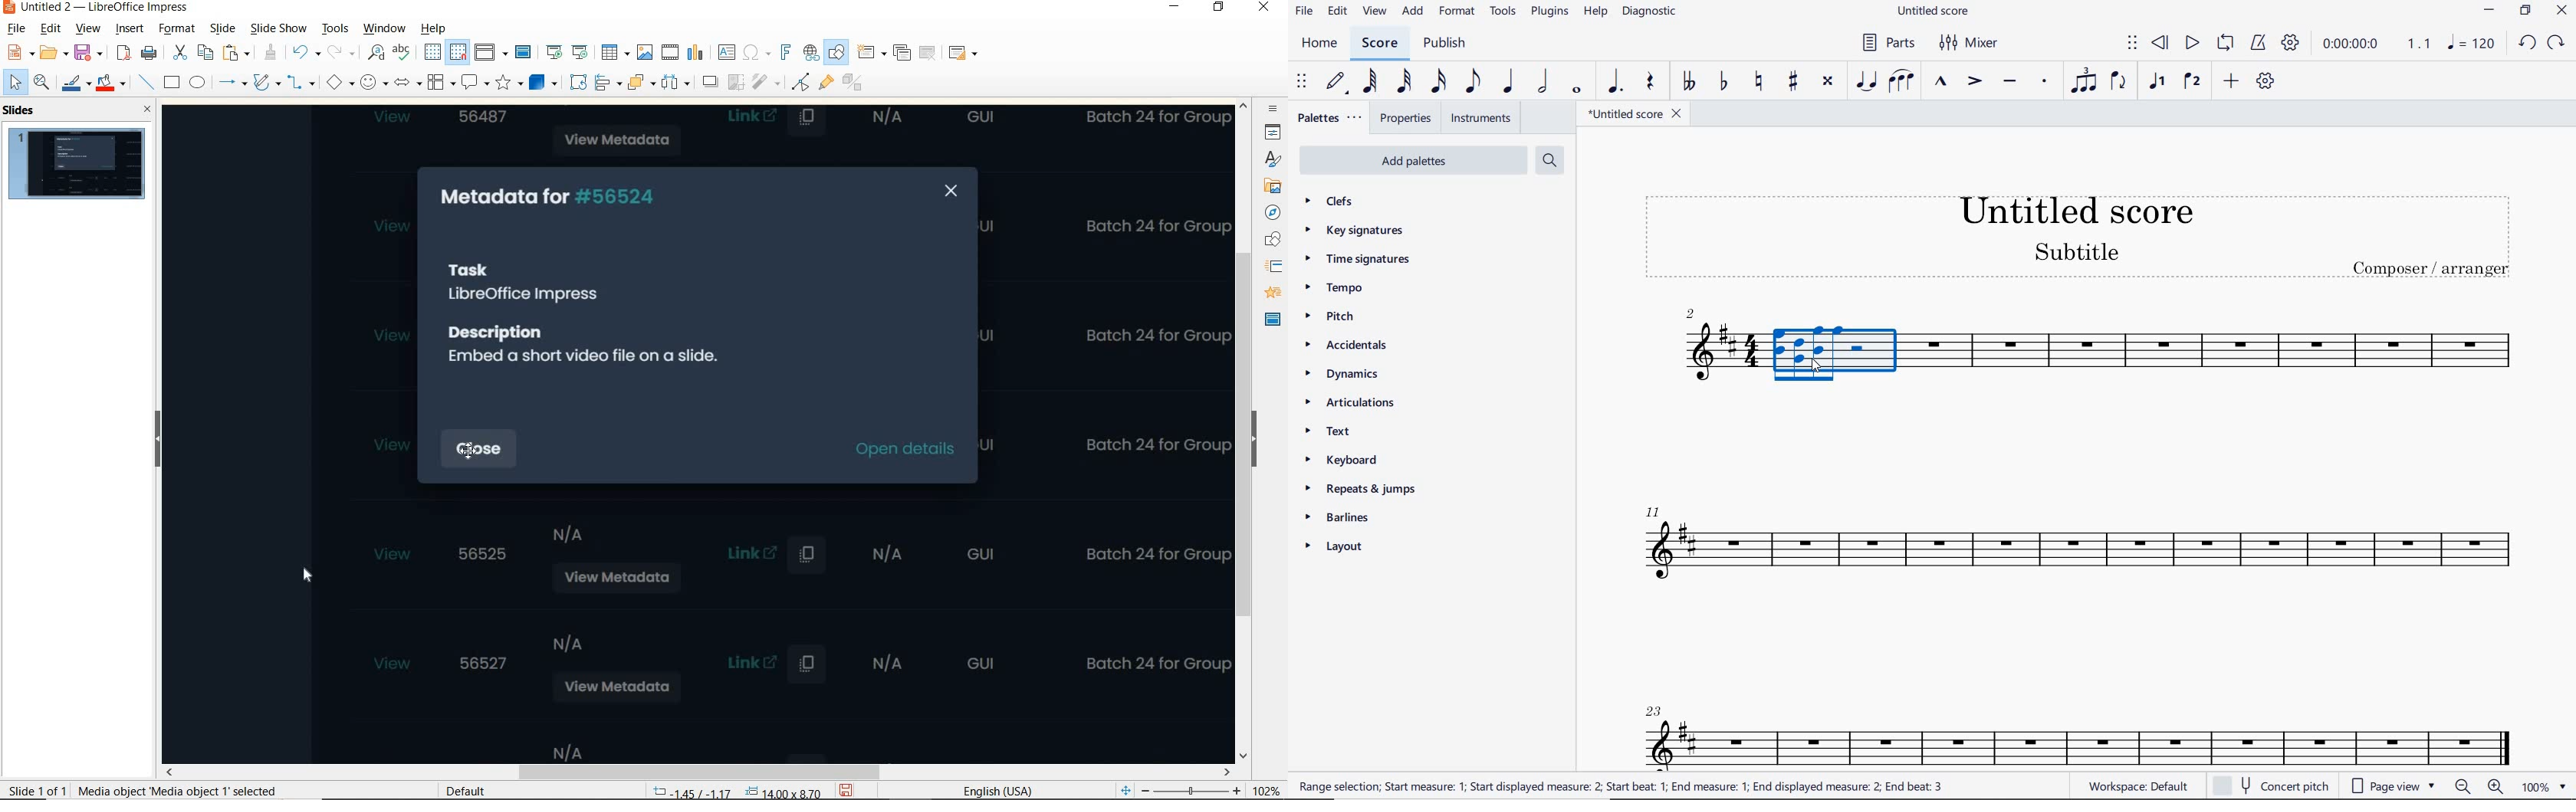 The height and width of the screenshot is (812, 2576). Describe the element at coordinates (2156, 82) in the screenshot. I see `VOICE 1` at that location.